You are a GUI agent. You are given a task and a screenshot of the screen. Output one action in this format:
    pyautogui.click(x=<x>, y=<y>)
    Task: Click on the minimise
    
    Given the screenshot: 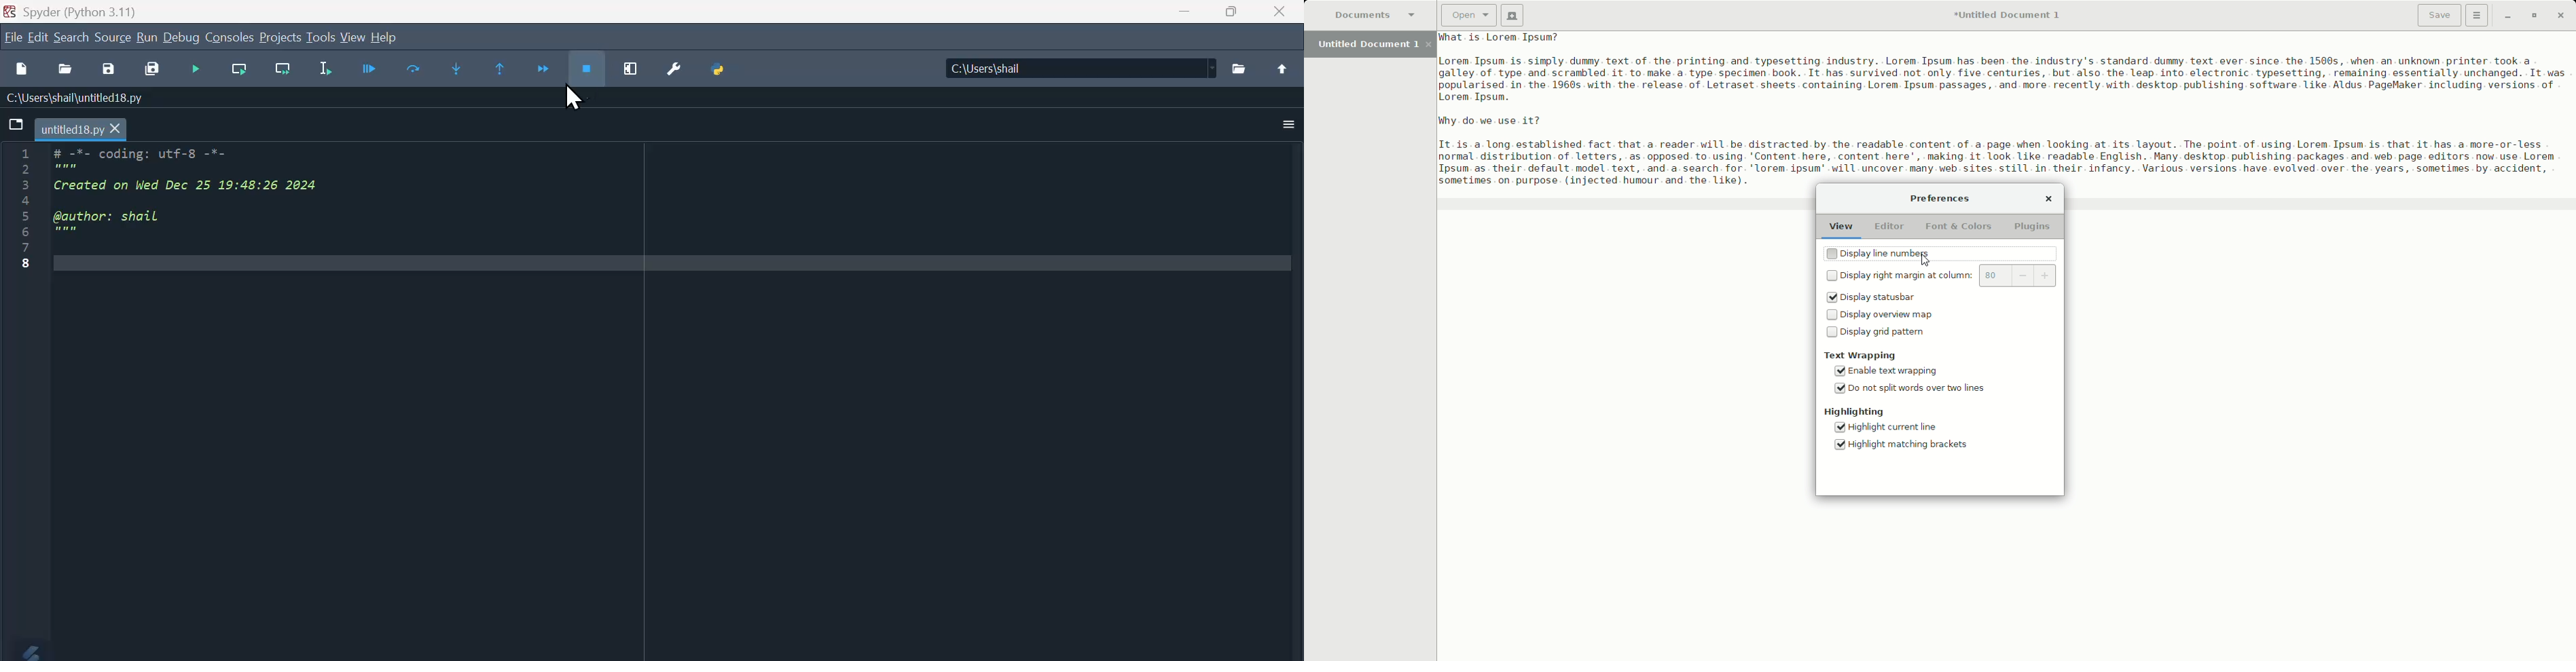 What is the action you would take?
    pyautogui.click(x=1184, y=14)
    